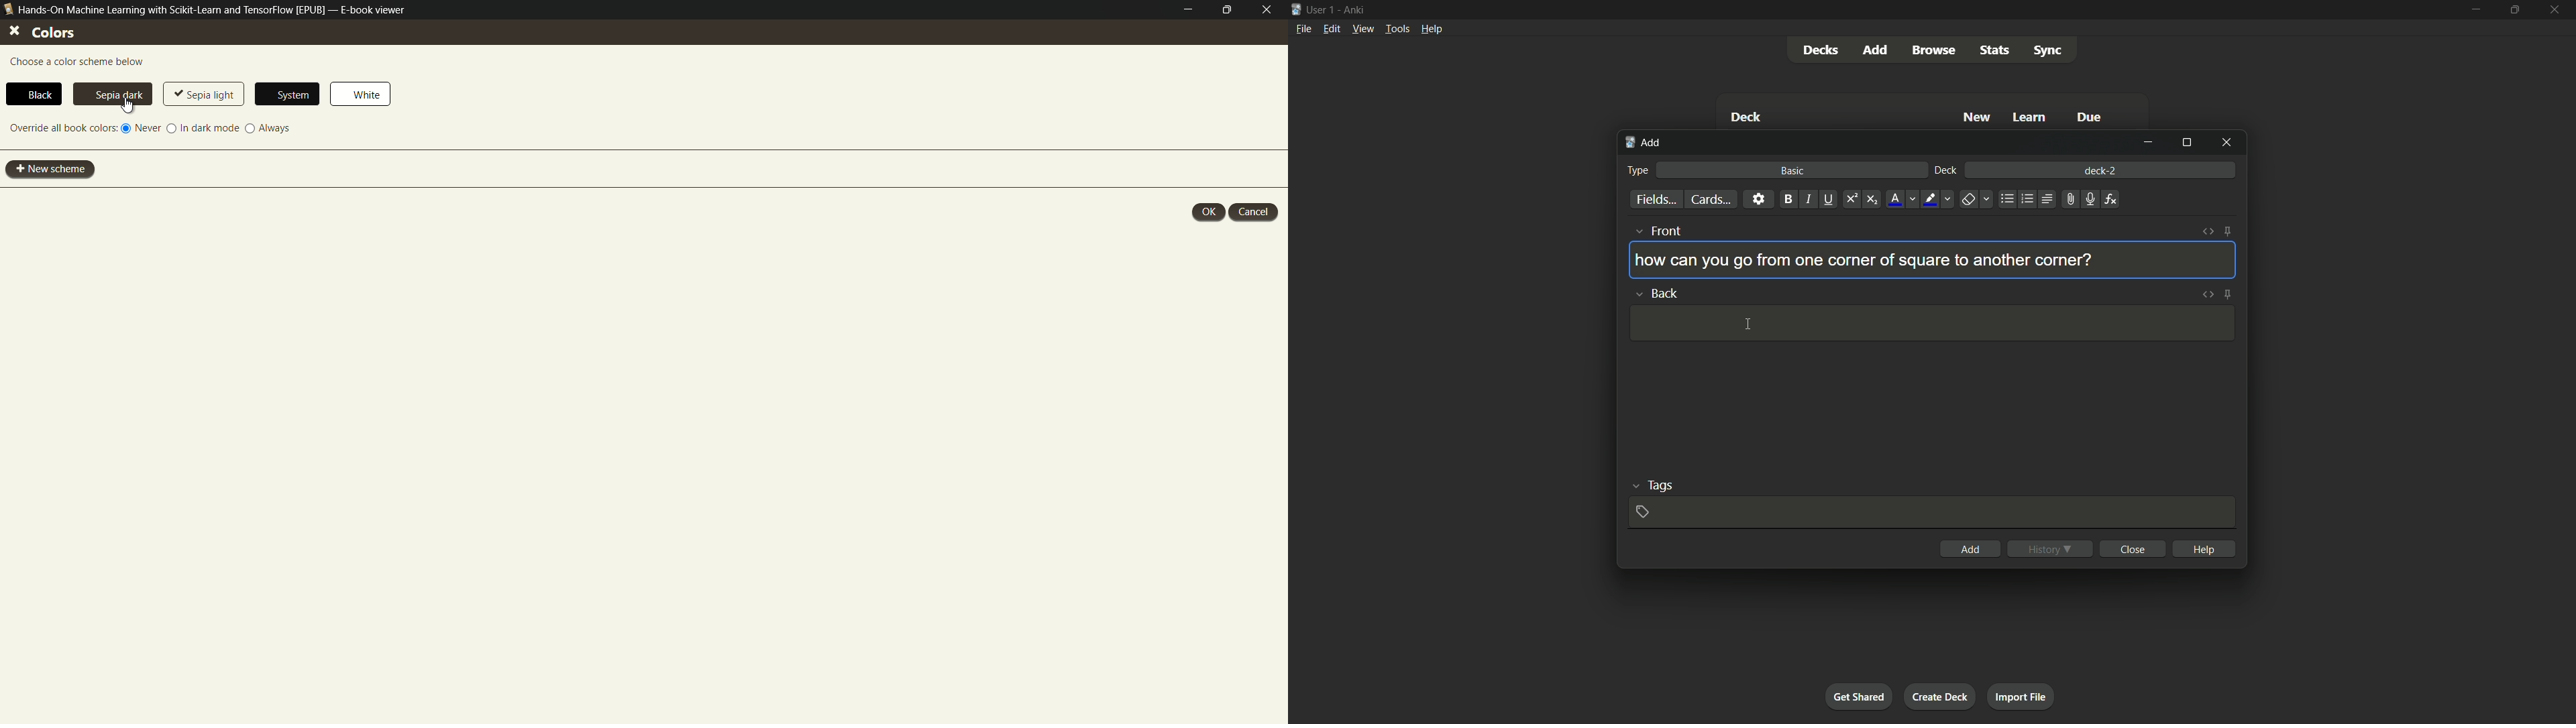 The image size is (2576, 728). I want to click on cards, so click(1712, 199).